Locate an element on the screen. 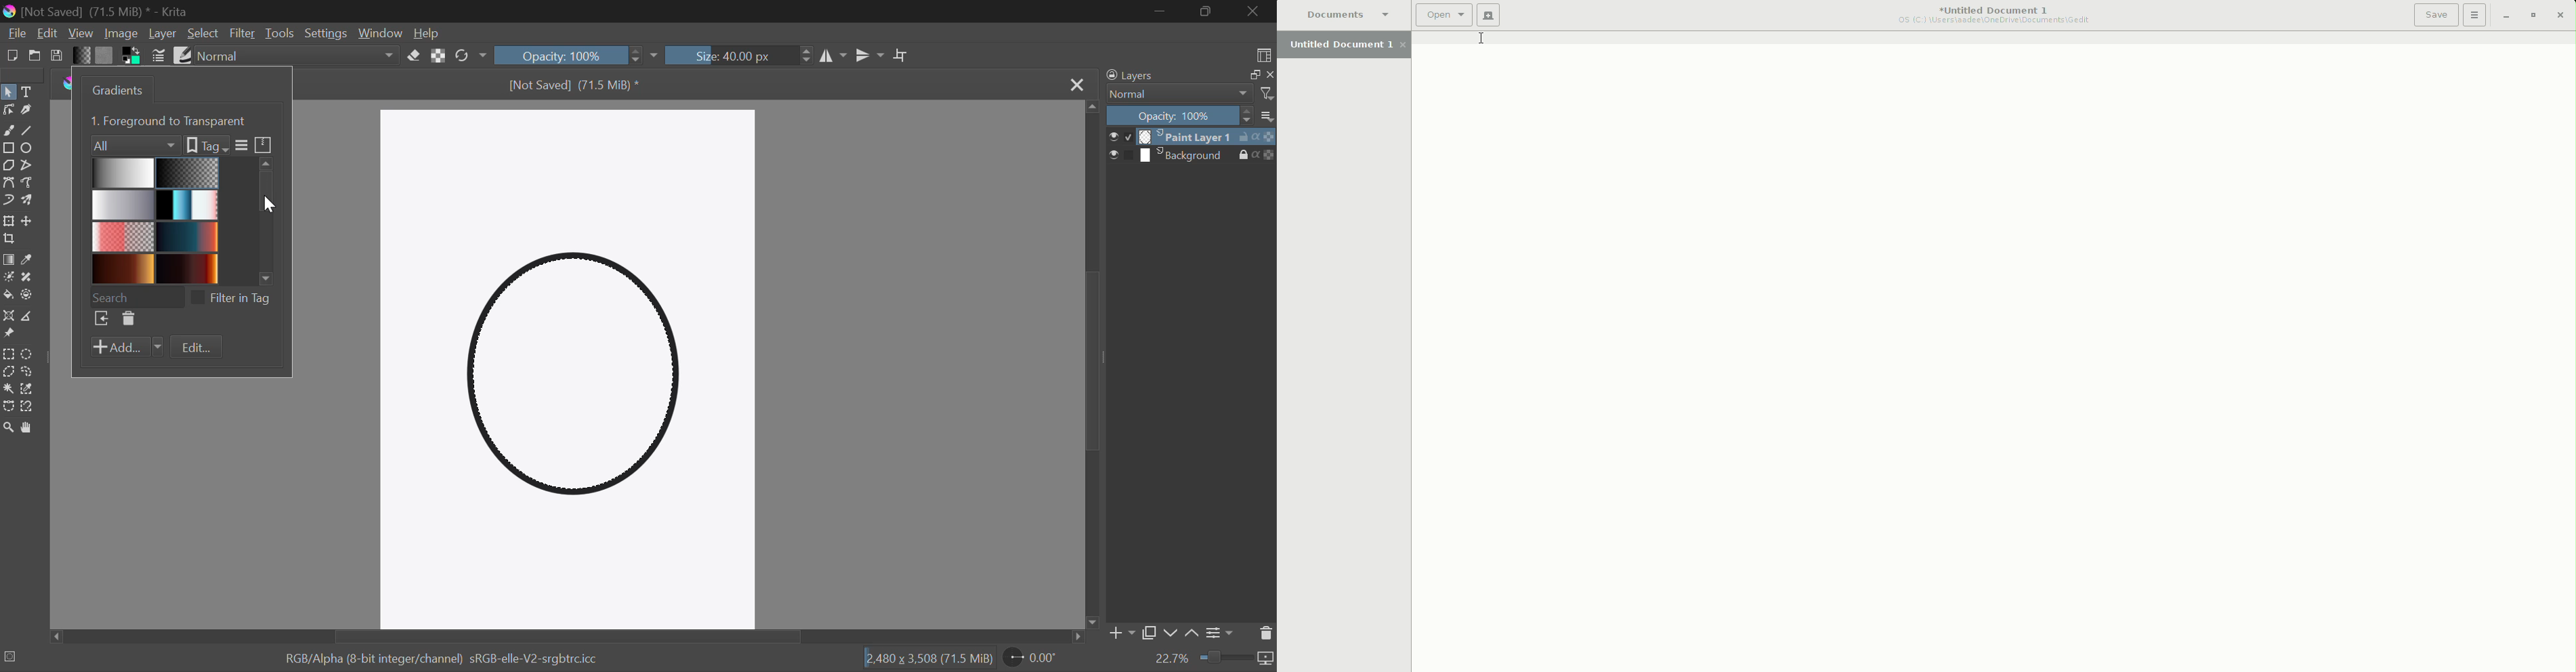  Brush Settings is located at coordinates (159, 57).